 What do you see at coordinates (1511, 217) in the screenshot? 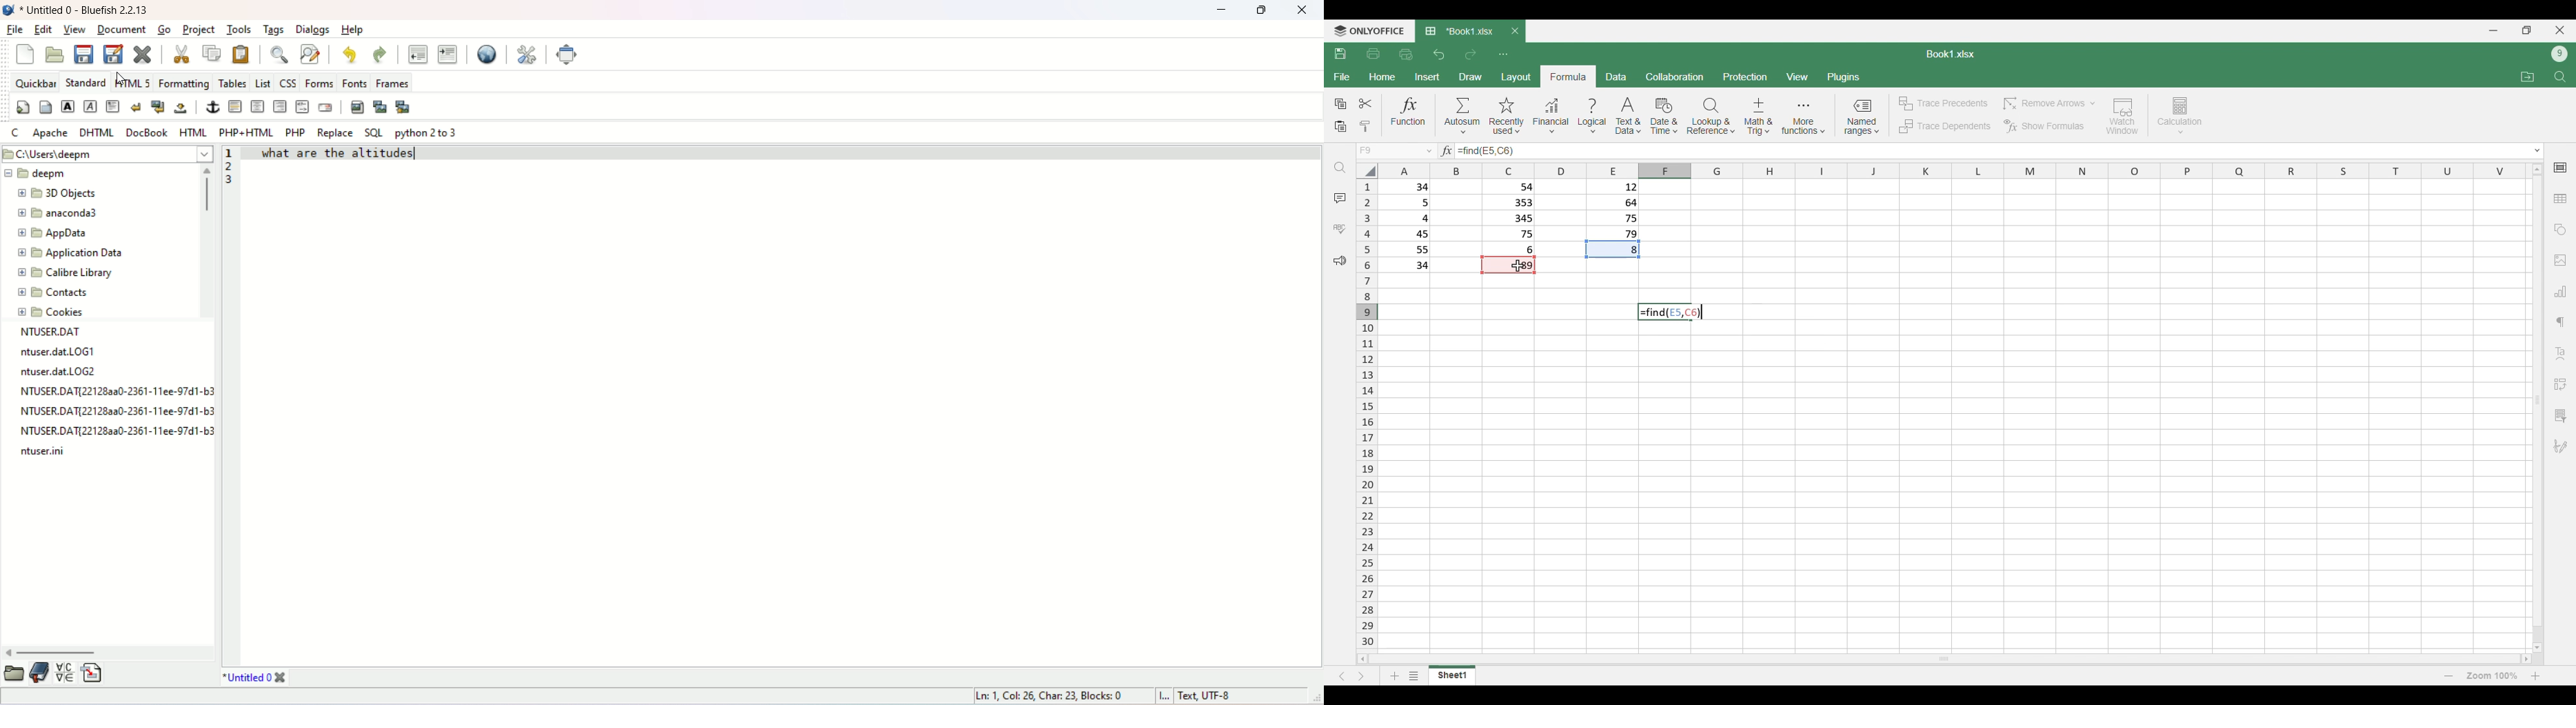
I see `Filled cells` at bounding box center [1511, 217].